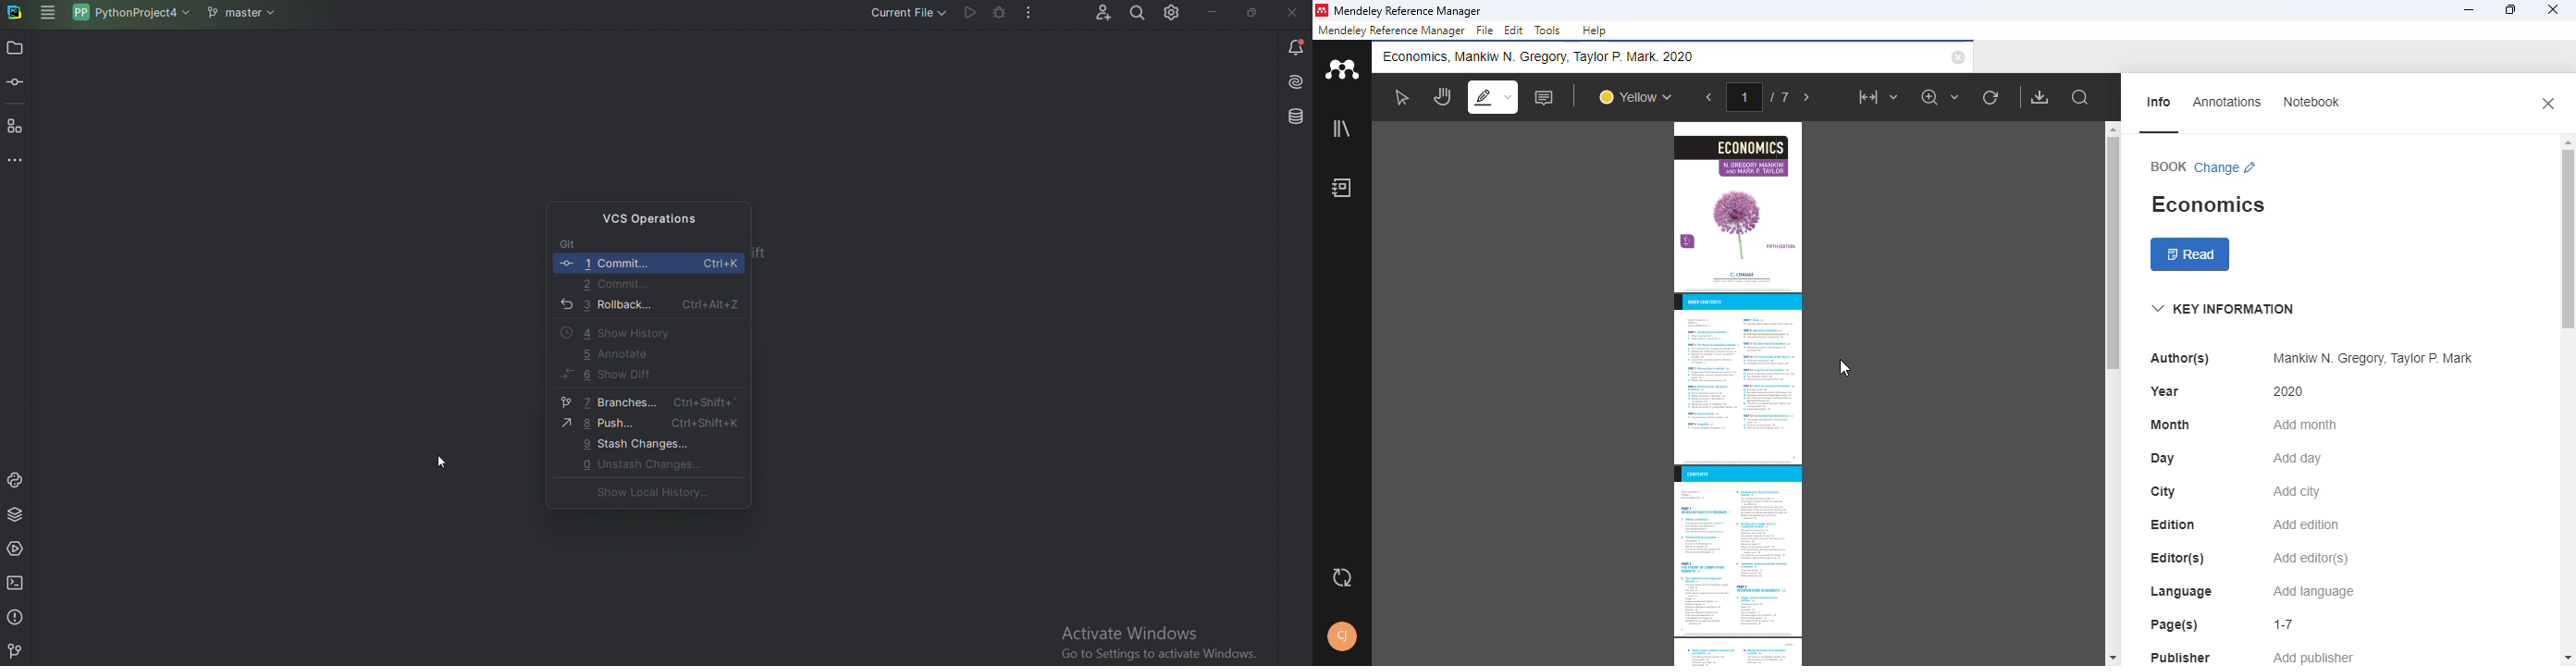 Image resolution: width=2576 pixels, height=672 pixels. Describe the element at coordinates (18, 515) in the screenshot. I see `Python package` at that location.